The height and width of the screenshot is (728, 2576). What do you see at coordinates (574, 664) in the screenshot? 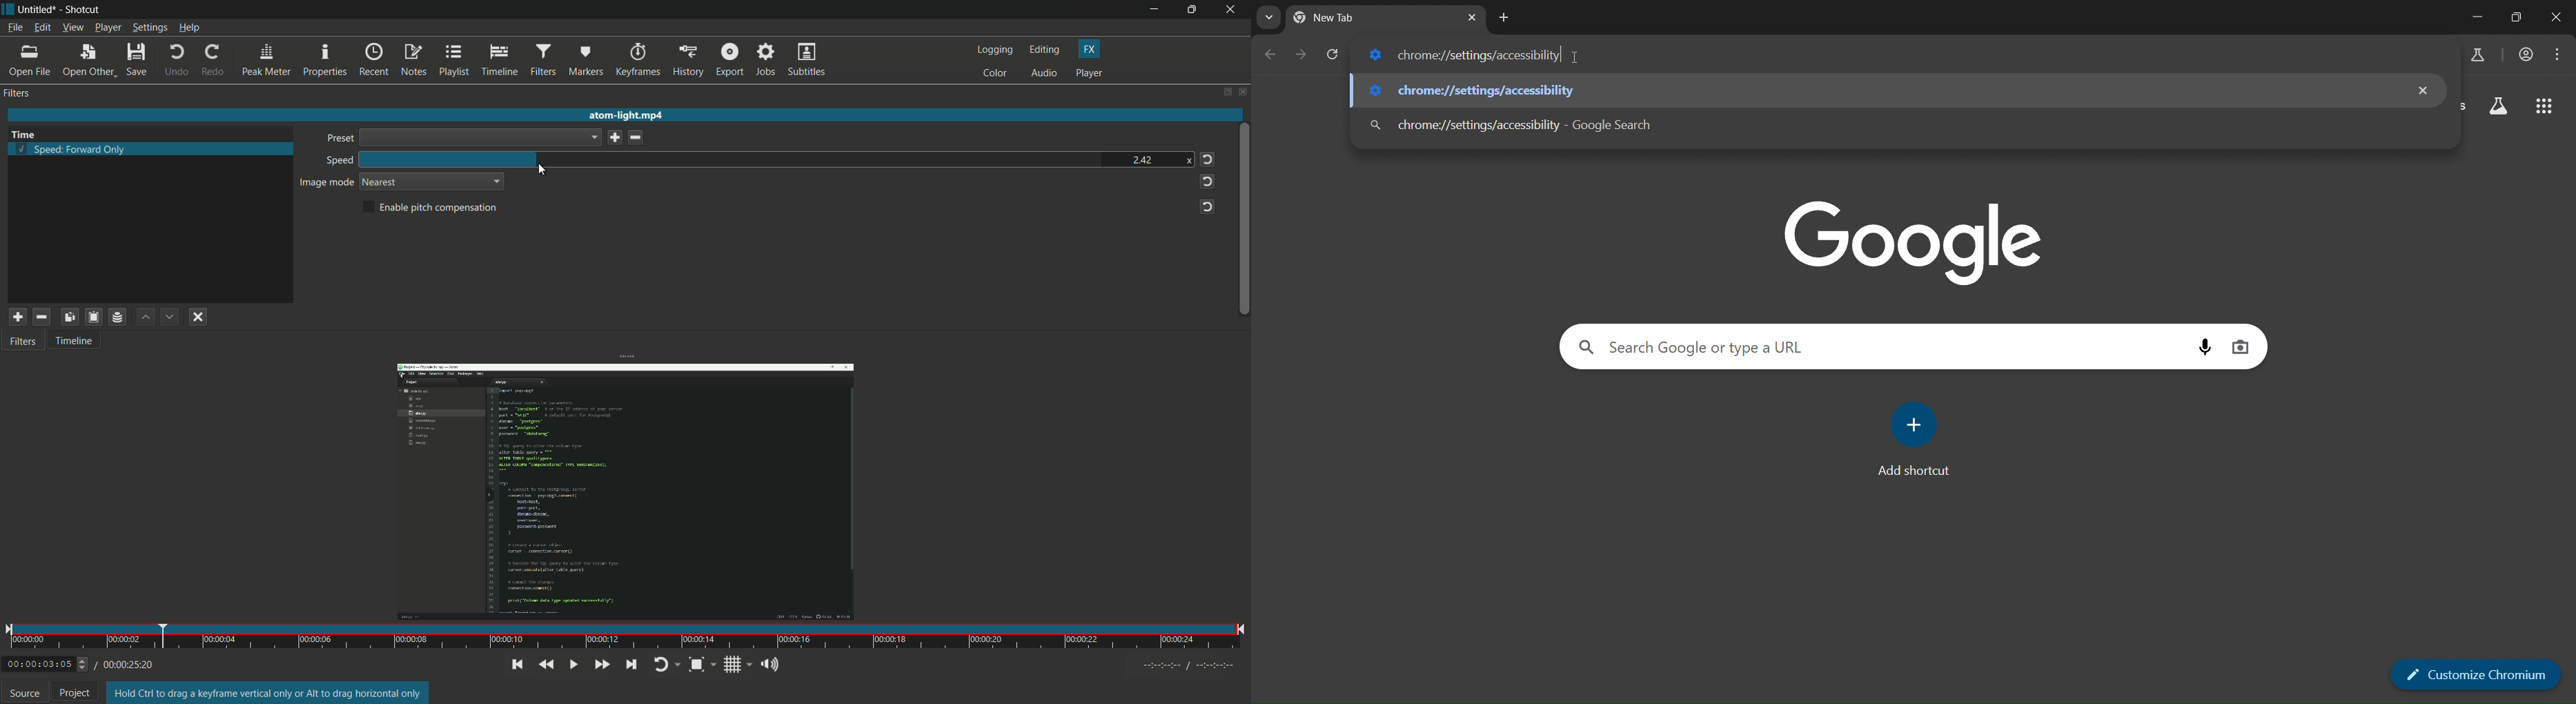
I see `toggle play or pause` at bounding box center [574, 664].